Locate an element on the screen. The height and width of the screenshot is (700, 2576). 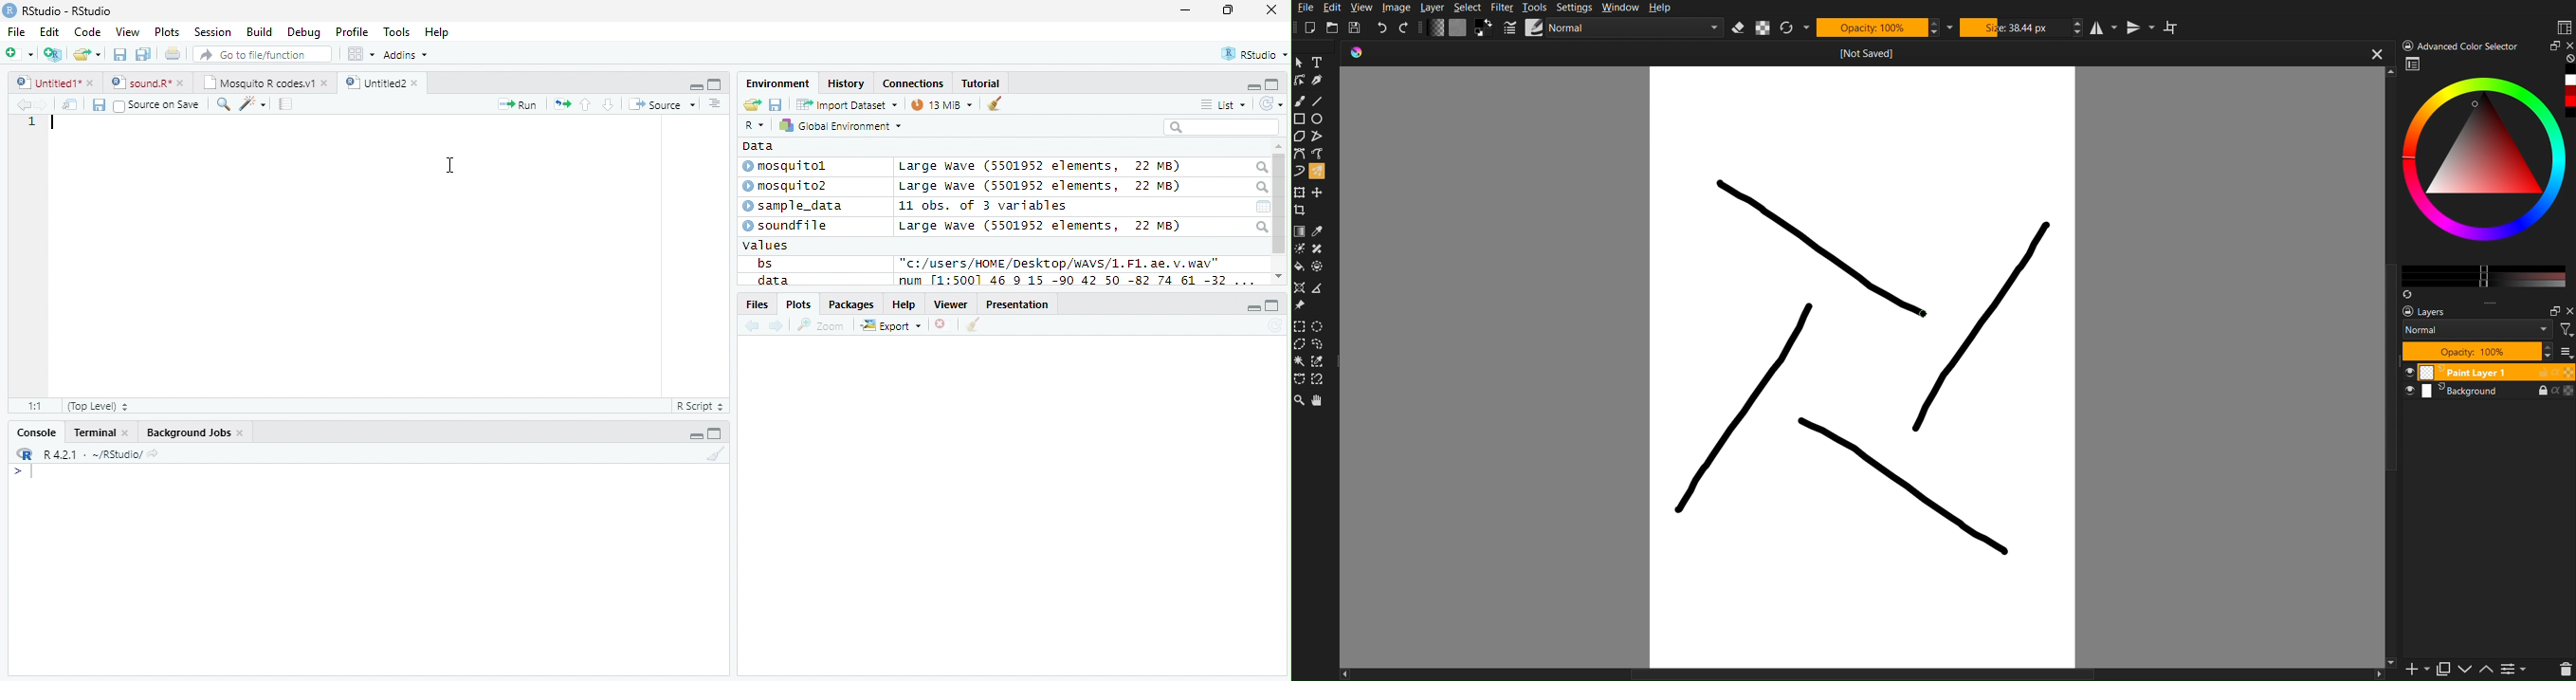
Help is located at coordinates (904, 304).